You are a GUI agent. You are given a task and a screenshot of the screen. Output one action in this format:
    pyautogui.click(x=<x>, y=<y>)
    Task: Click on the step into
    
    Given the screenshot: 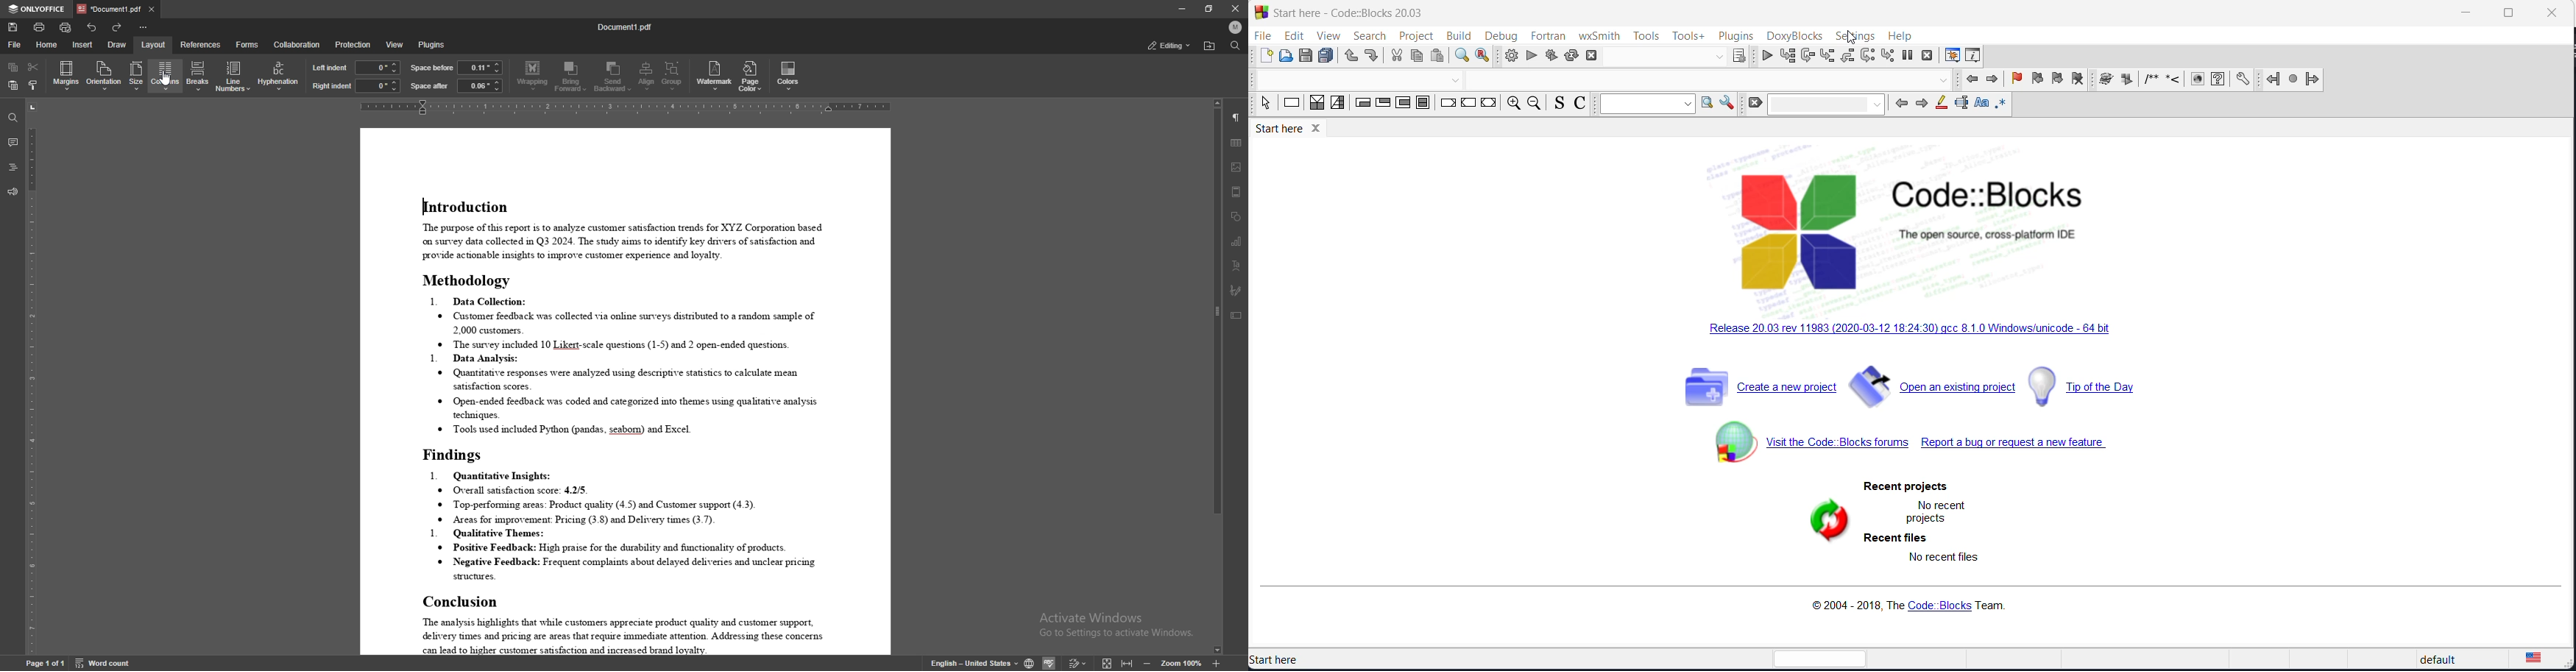 What is the action you would take?
    pyautogui.click(x=1828, y=57)
    